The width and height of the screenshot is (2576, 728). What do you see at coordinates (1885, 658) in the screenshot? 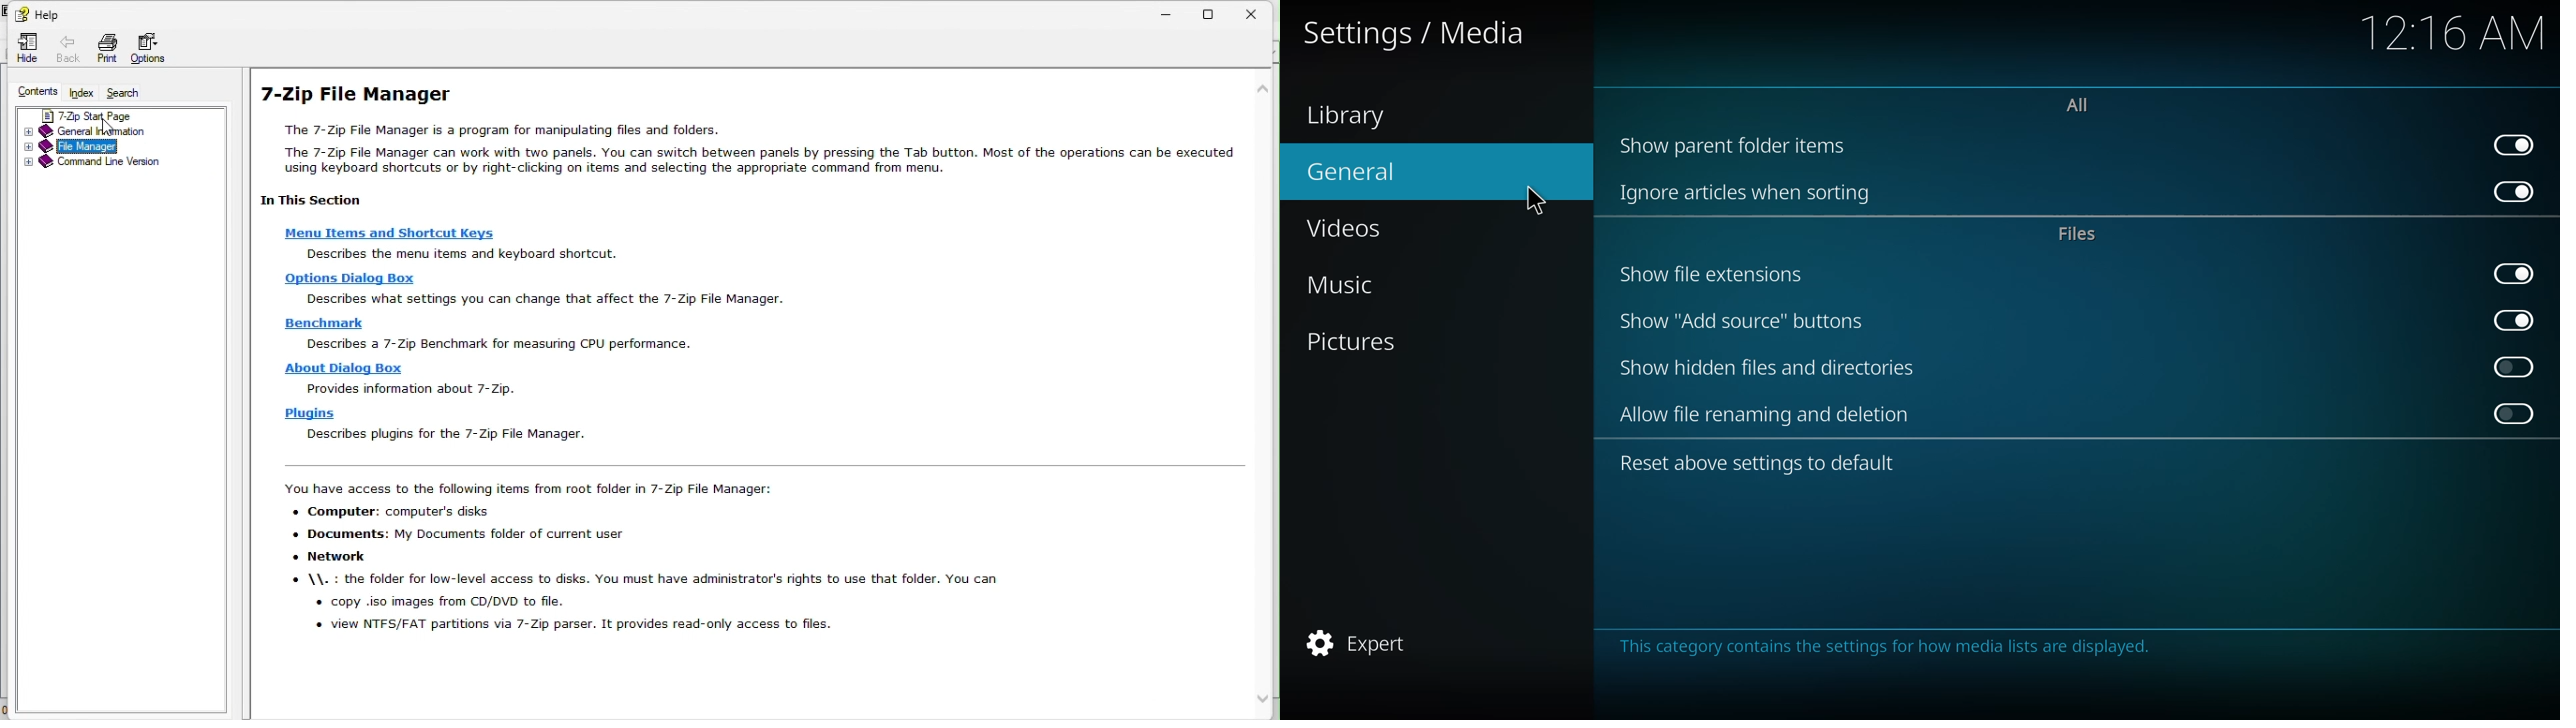
I see `This category contains the settings for how media lists are displayed.` at bounding box center [1885, 658].